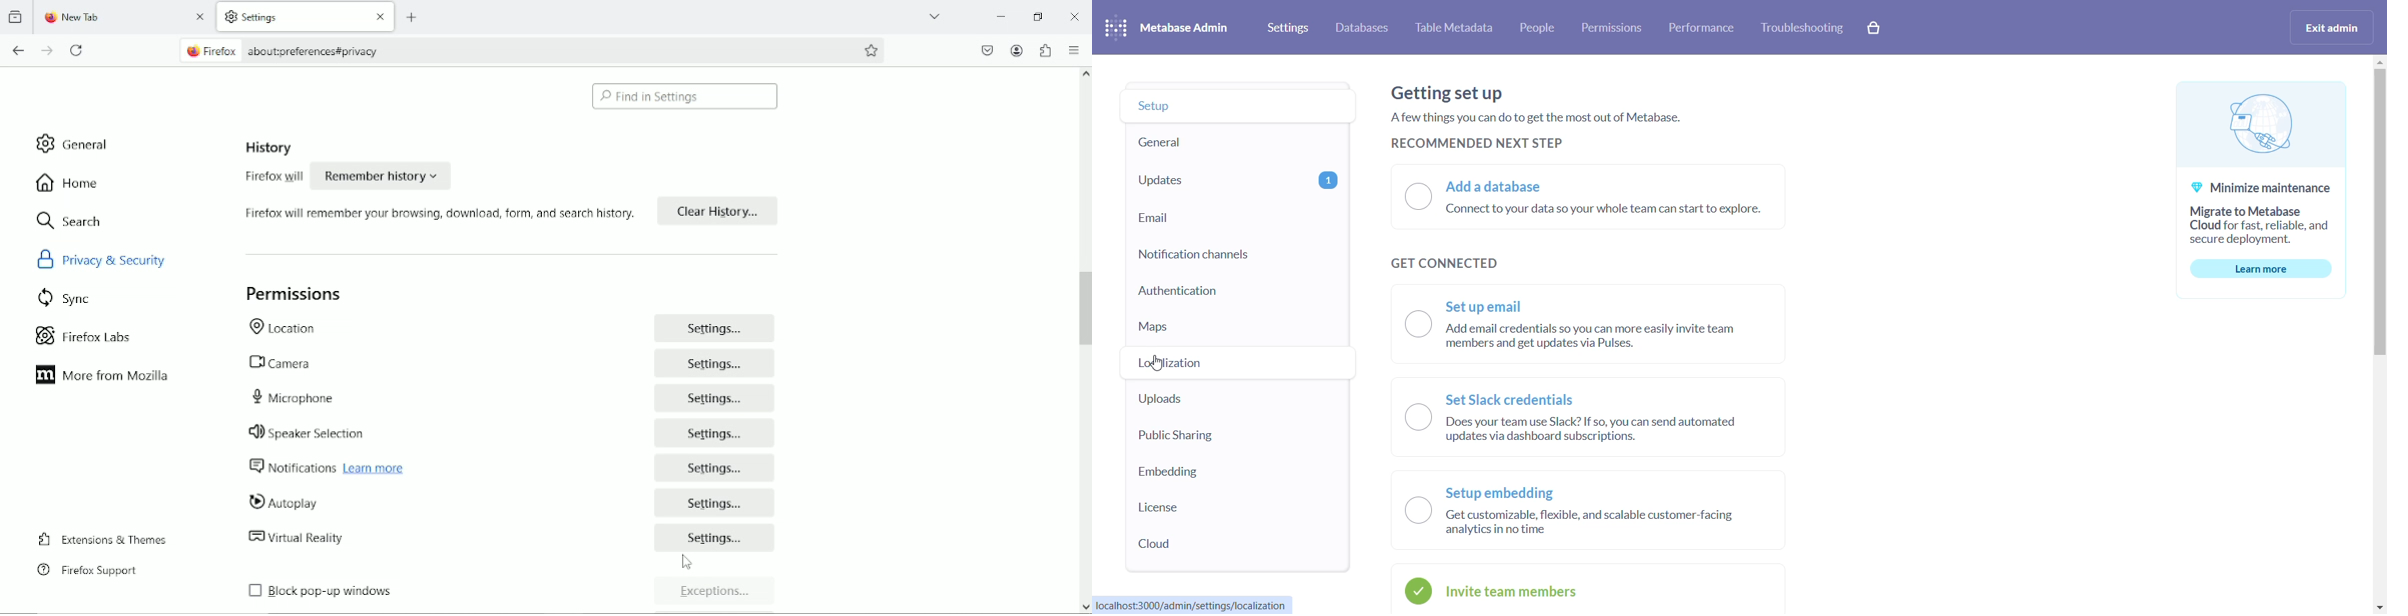 Image resolution: width=2408 pixels, height=616 pixels. What do you see at coordinates (2379, 65) in the screenshot?
I see `MOVE UP` at bounding box center [2379, 65].